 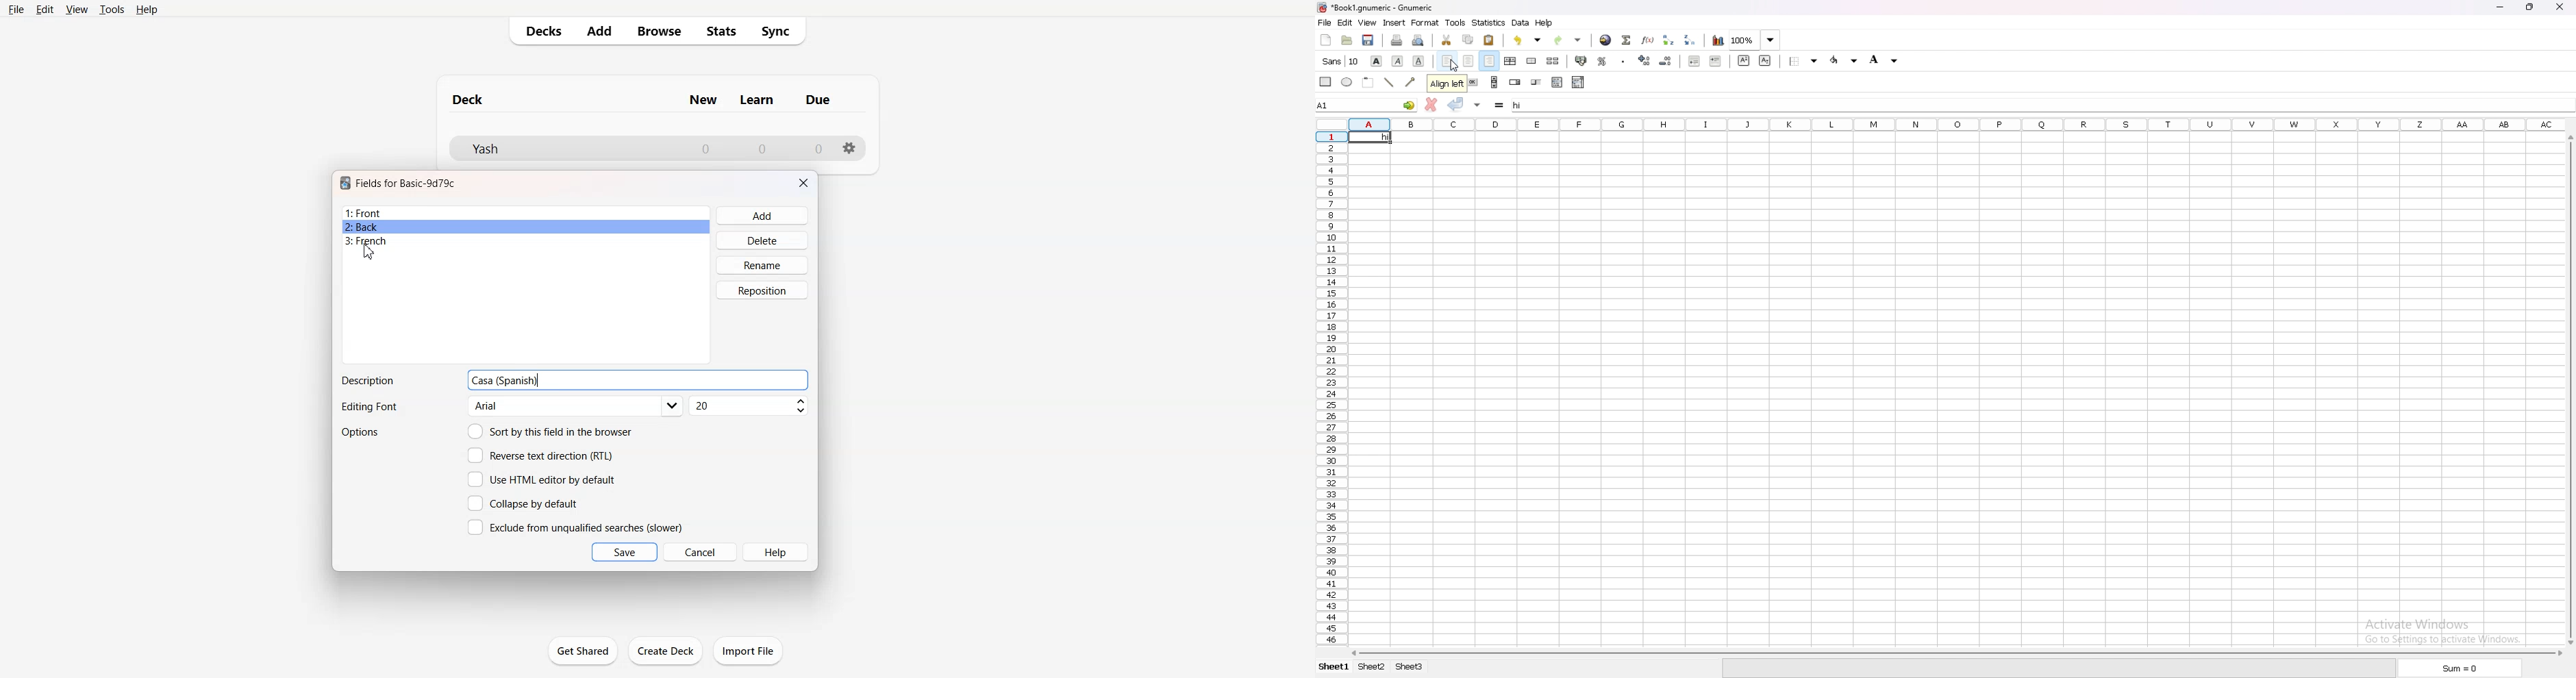 What do you see at coordinates (45, 10) in the screenshot?
I see `Edit` at bounding box center [45, 10].